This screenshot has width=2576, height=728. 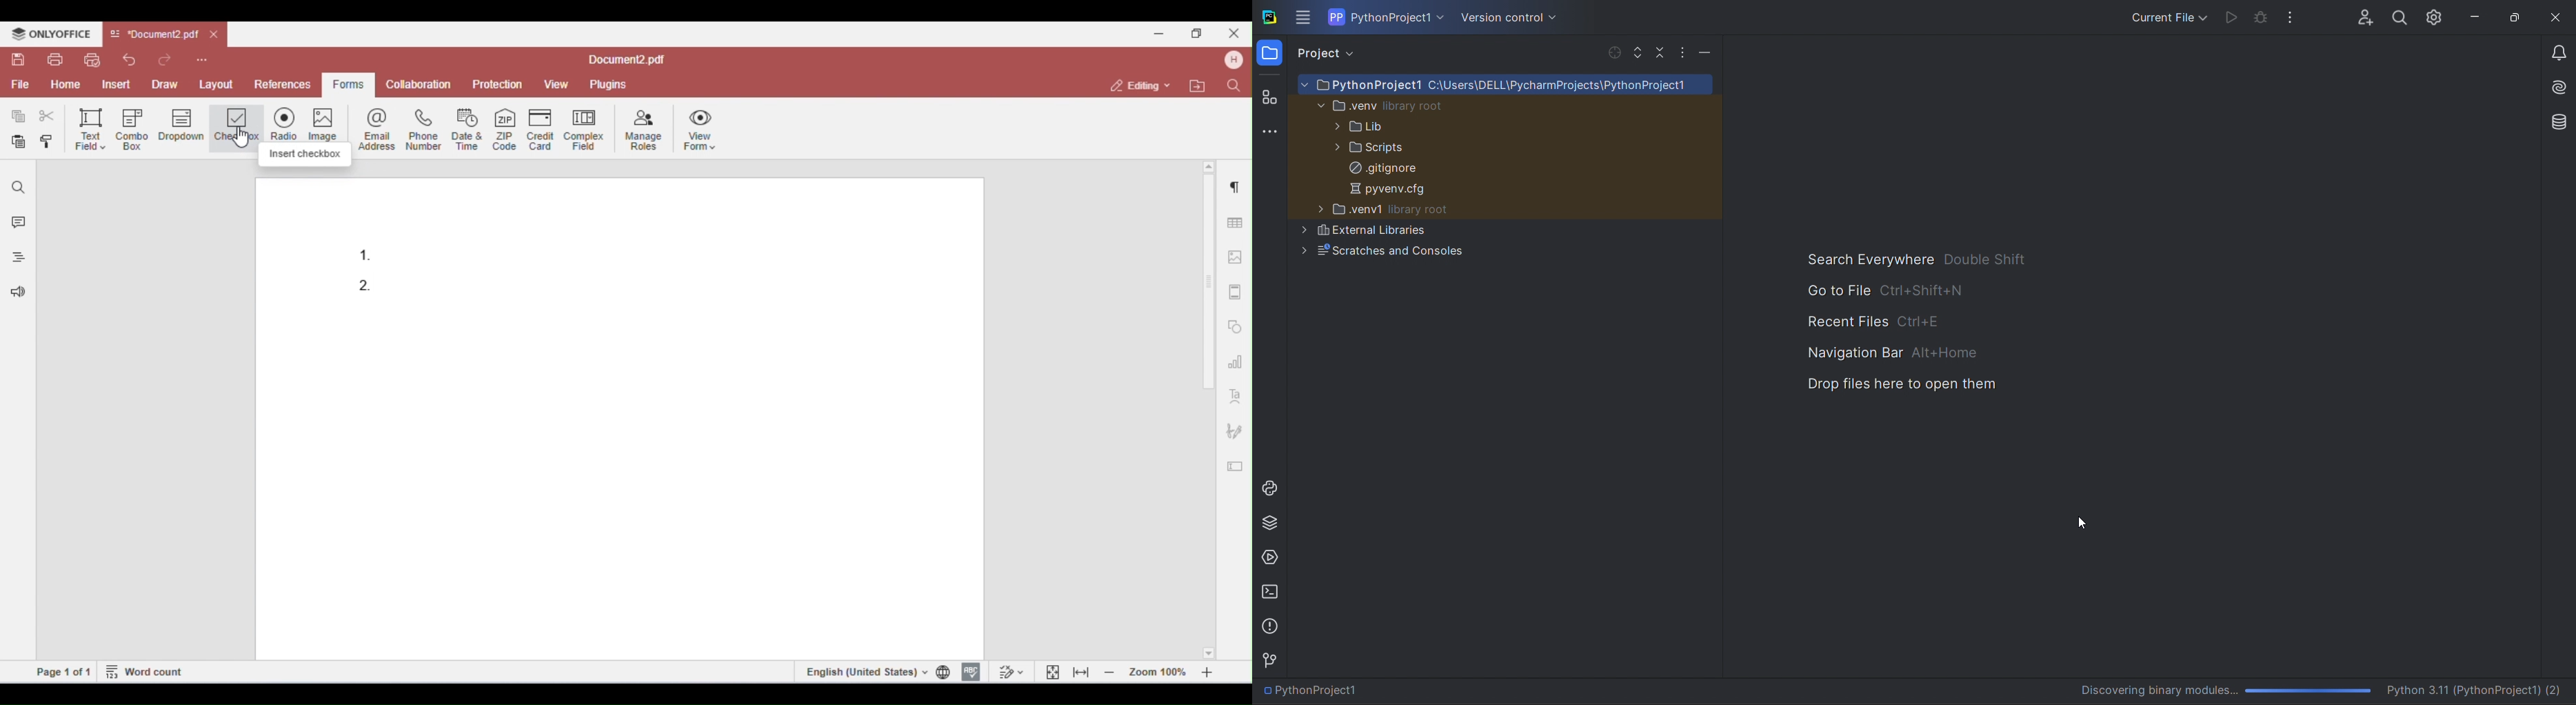 I want to click on PythonProject1, so click(x=1315, y=691).